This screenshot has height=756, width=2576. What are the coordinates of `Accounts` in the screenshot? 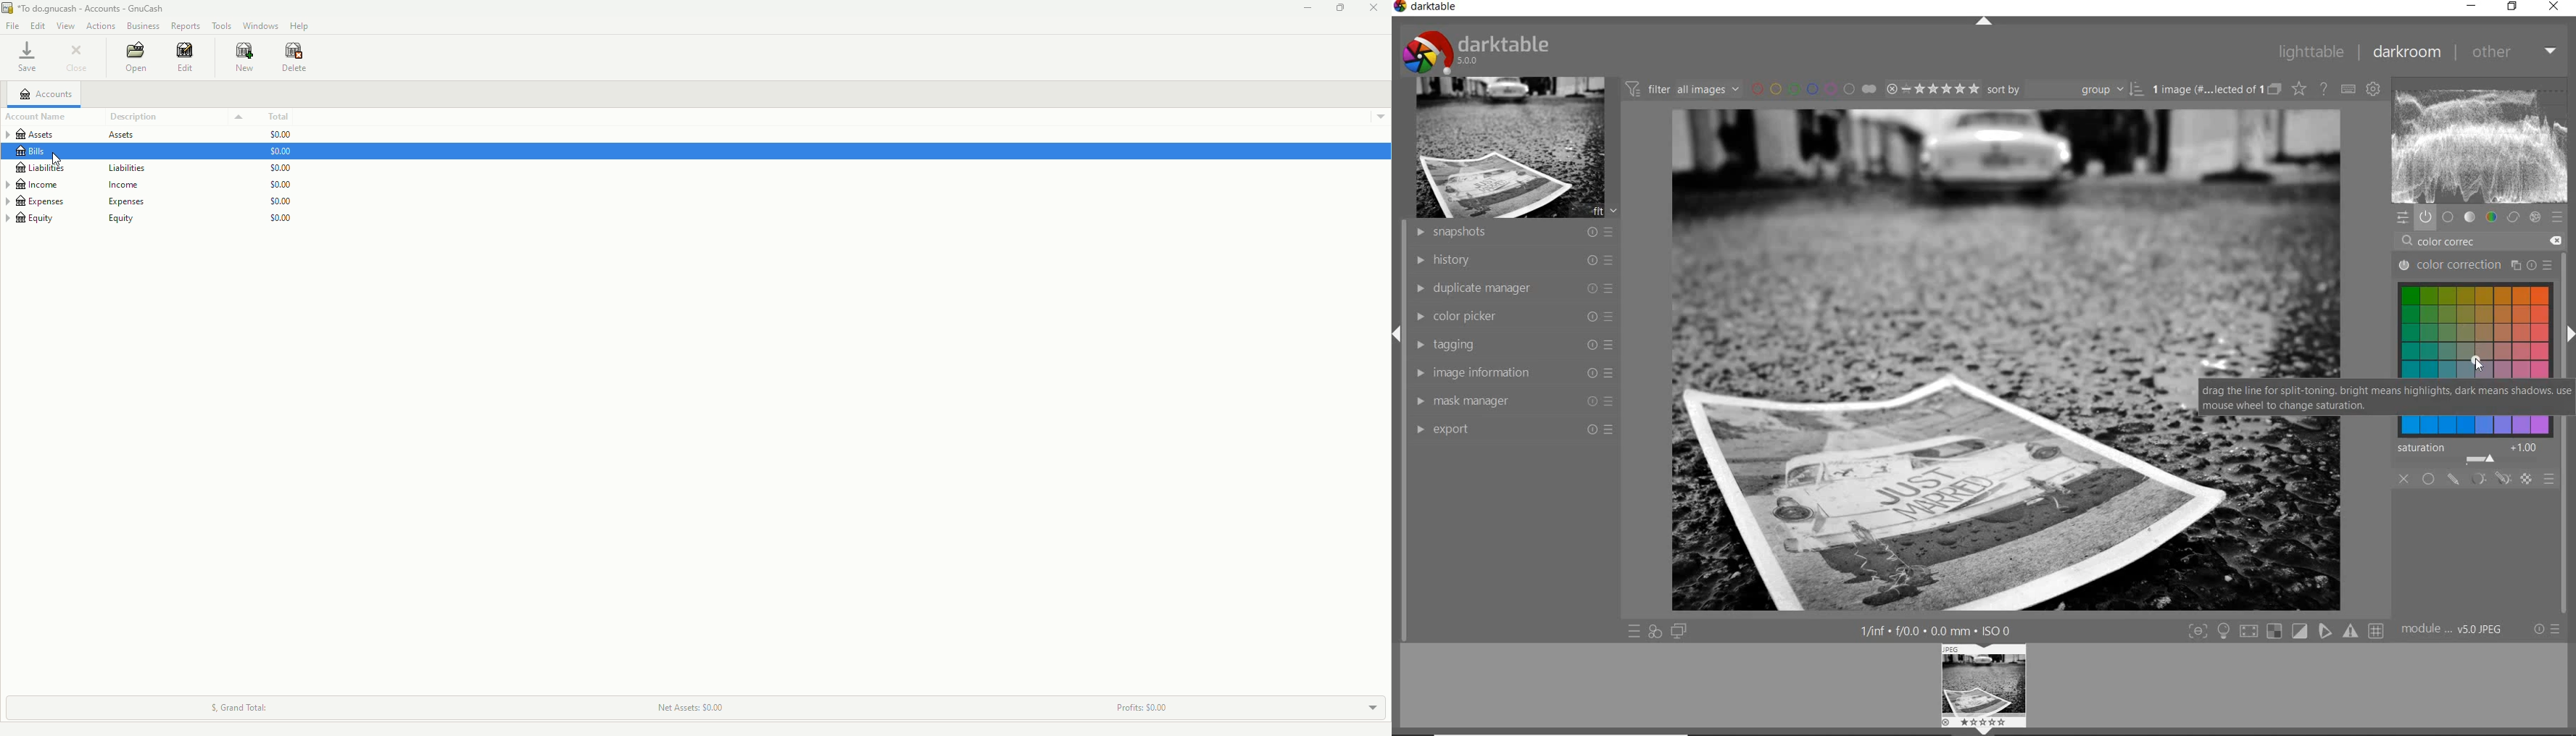 It's located at (49, 93).